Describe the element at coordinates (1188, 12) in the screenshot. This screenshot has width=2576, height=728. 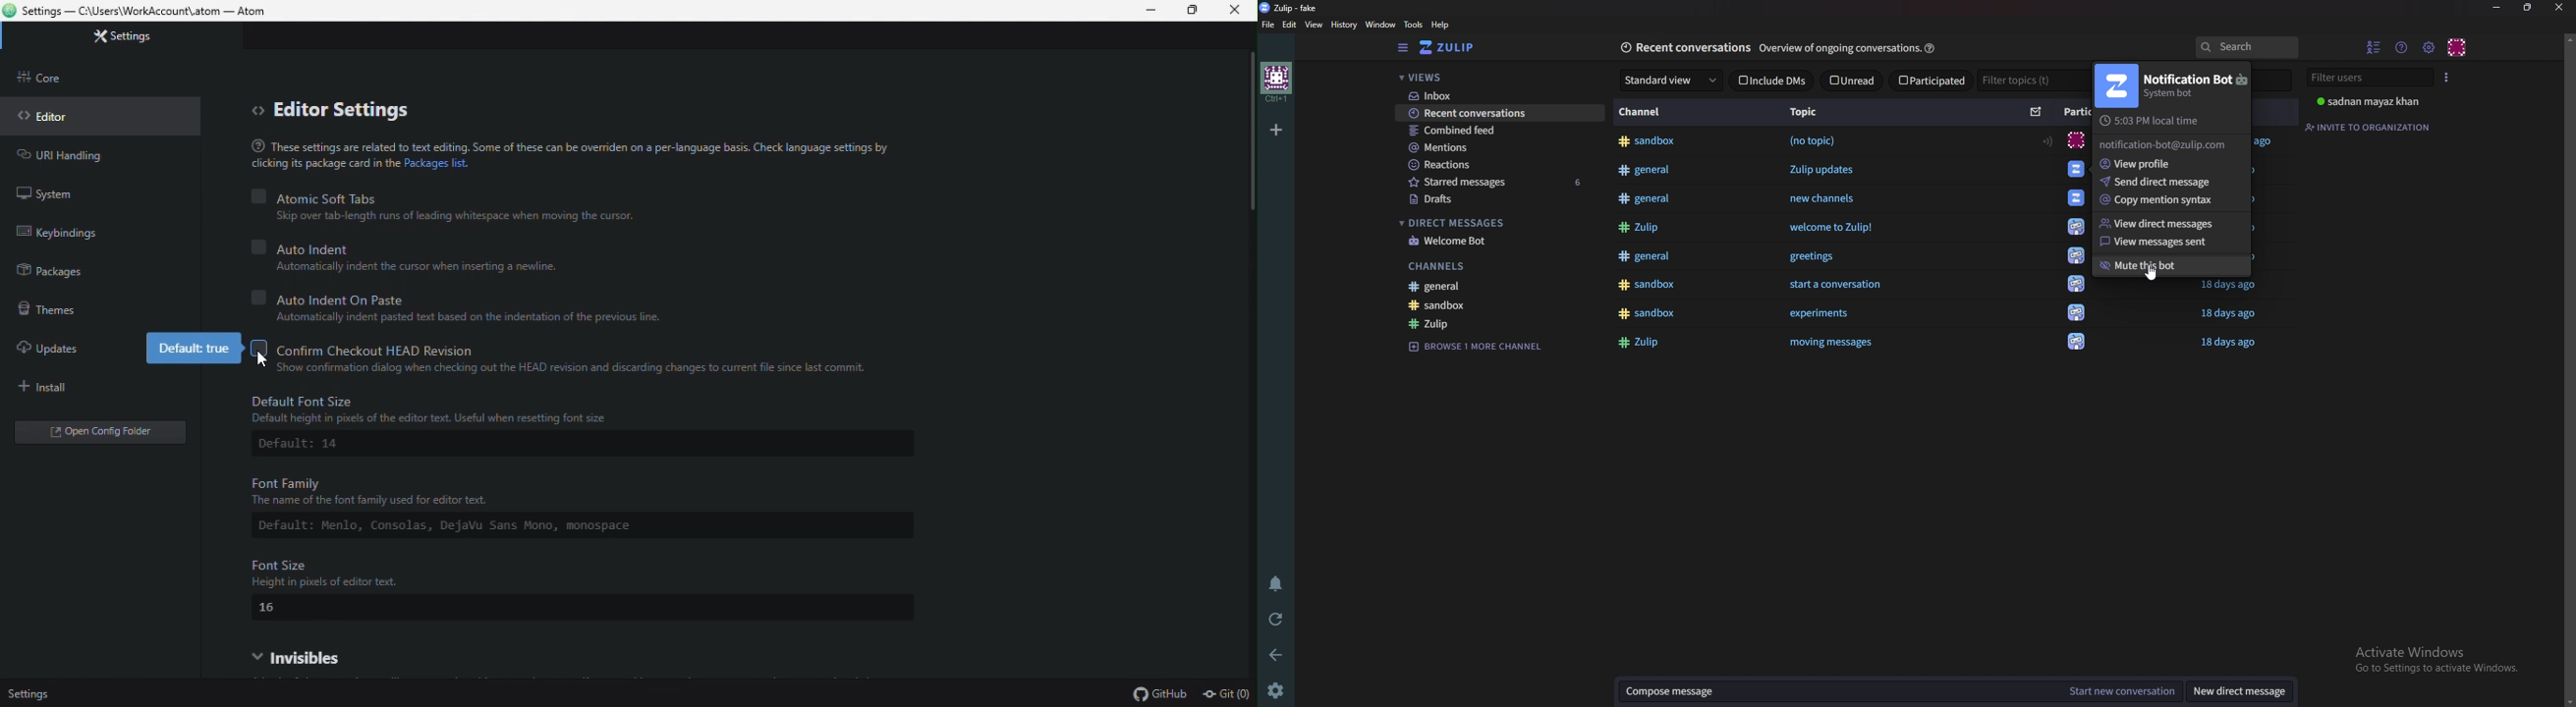
I see `Restore` at that location.